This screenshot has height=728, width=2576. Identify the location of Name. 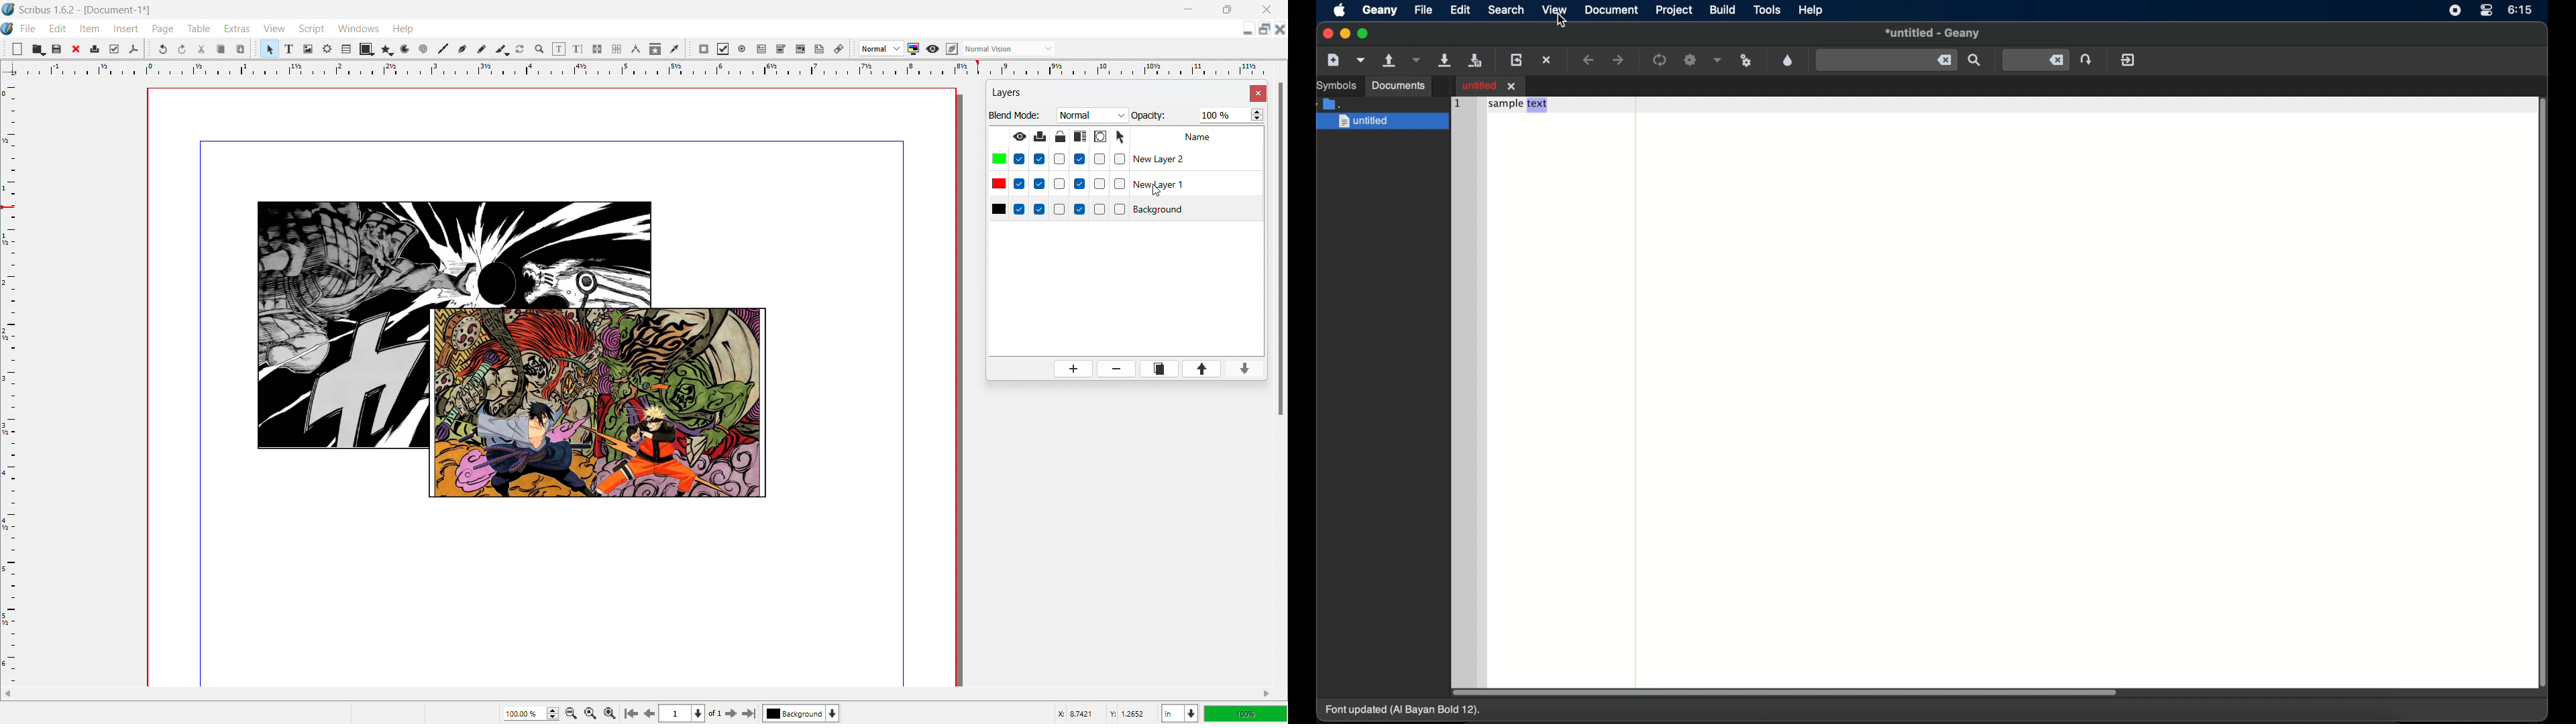
(1199, 137).